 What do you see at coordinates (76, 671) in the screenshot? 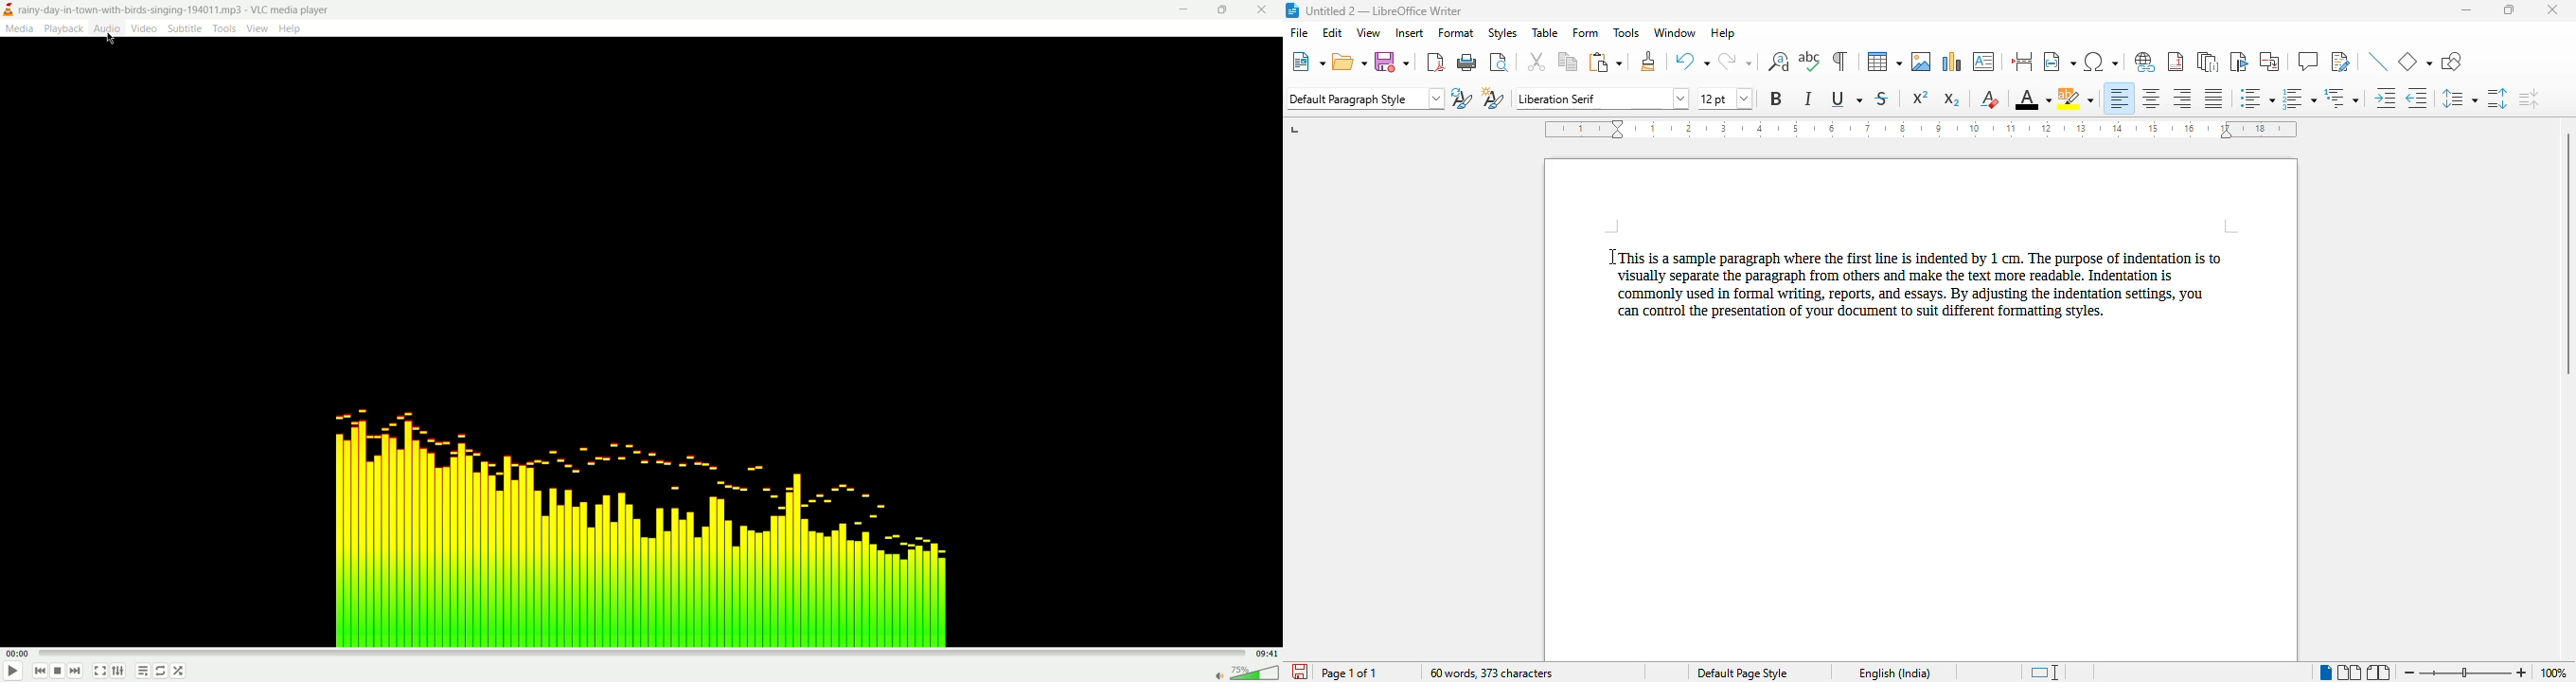
I see `next` at bounding box center [76, 671].